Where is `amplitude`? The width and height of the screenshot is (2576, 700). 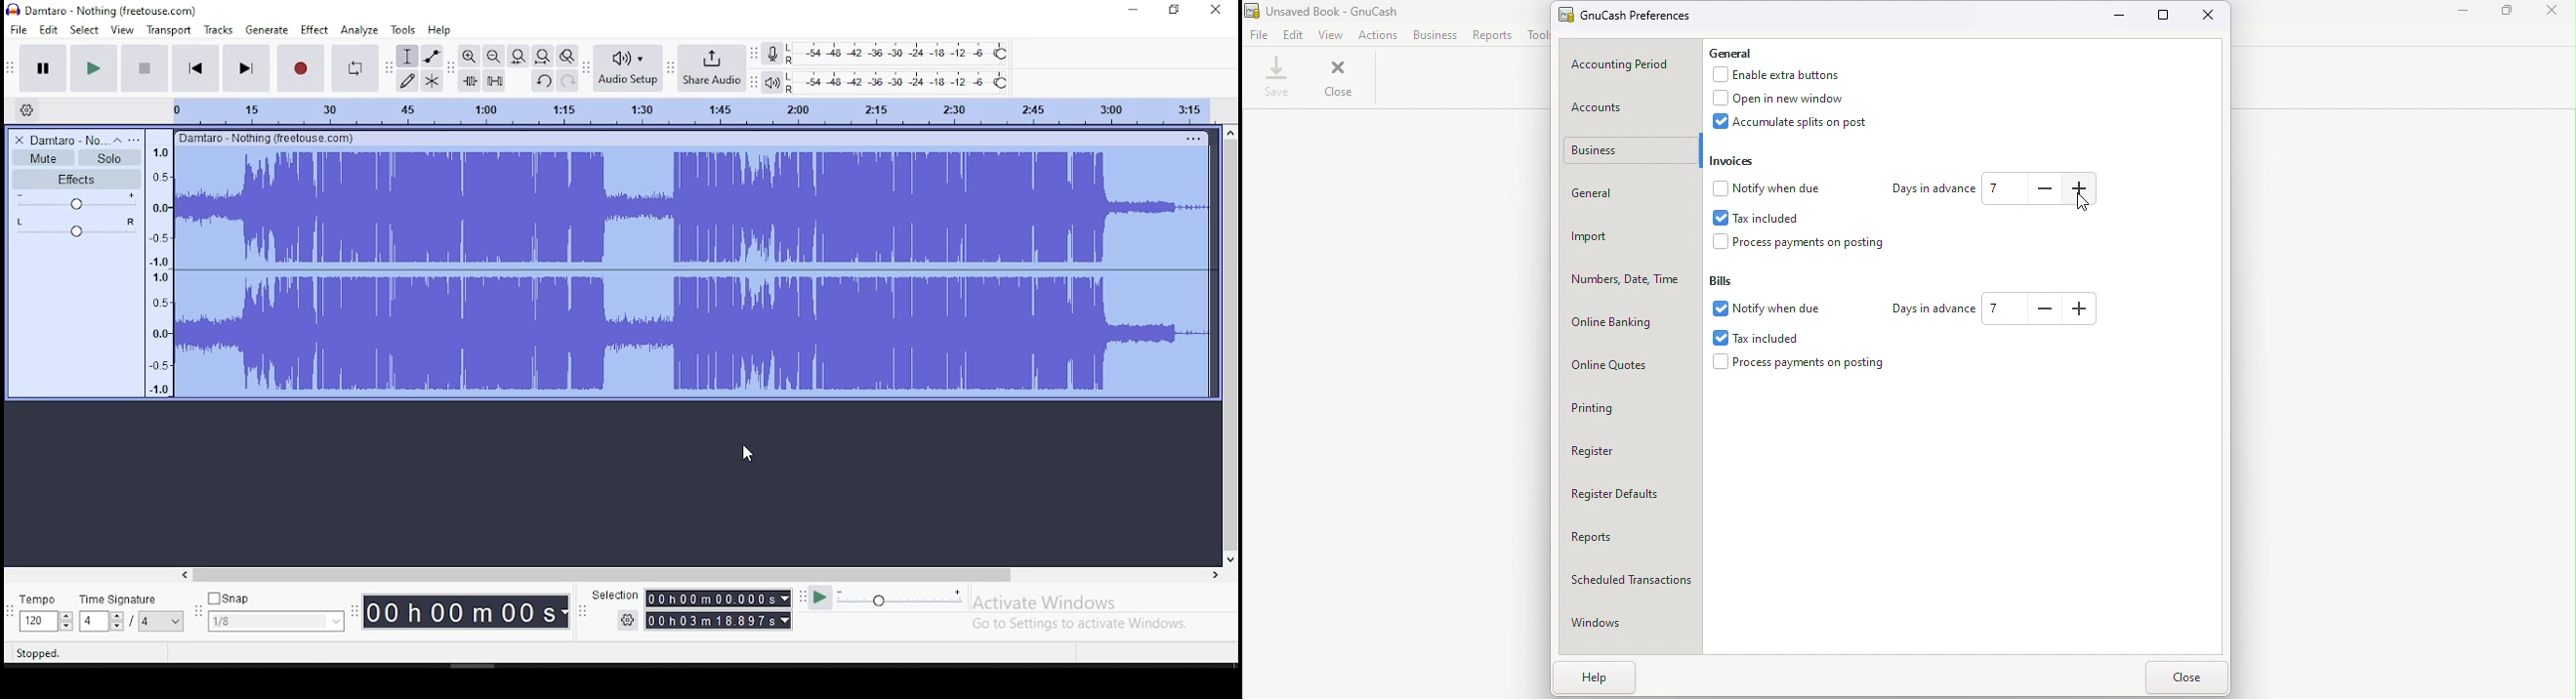
amplitude is located at coordinates (158, 263).